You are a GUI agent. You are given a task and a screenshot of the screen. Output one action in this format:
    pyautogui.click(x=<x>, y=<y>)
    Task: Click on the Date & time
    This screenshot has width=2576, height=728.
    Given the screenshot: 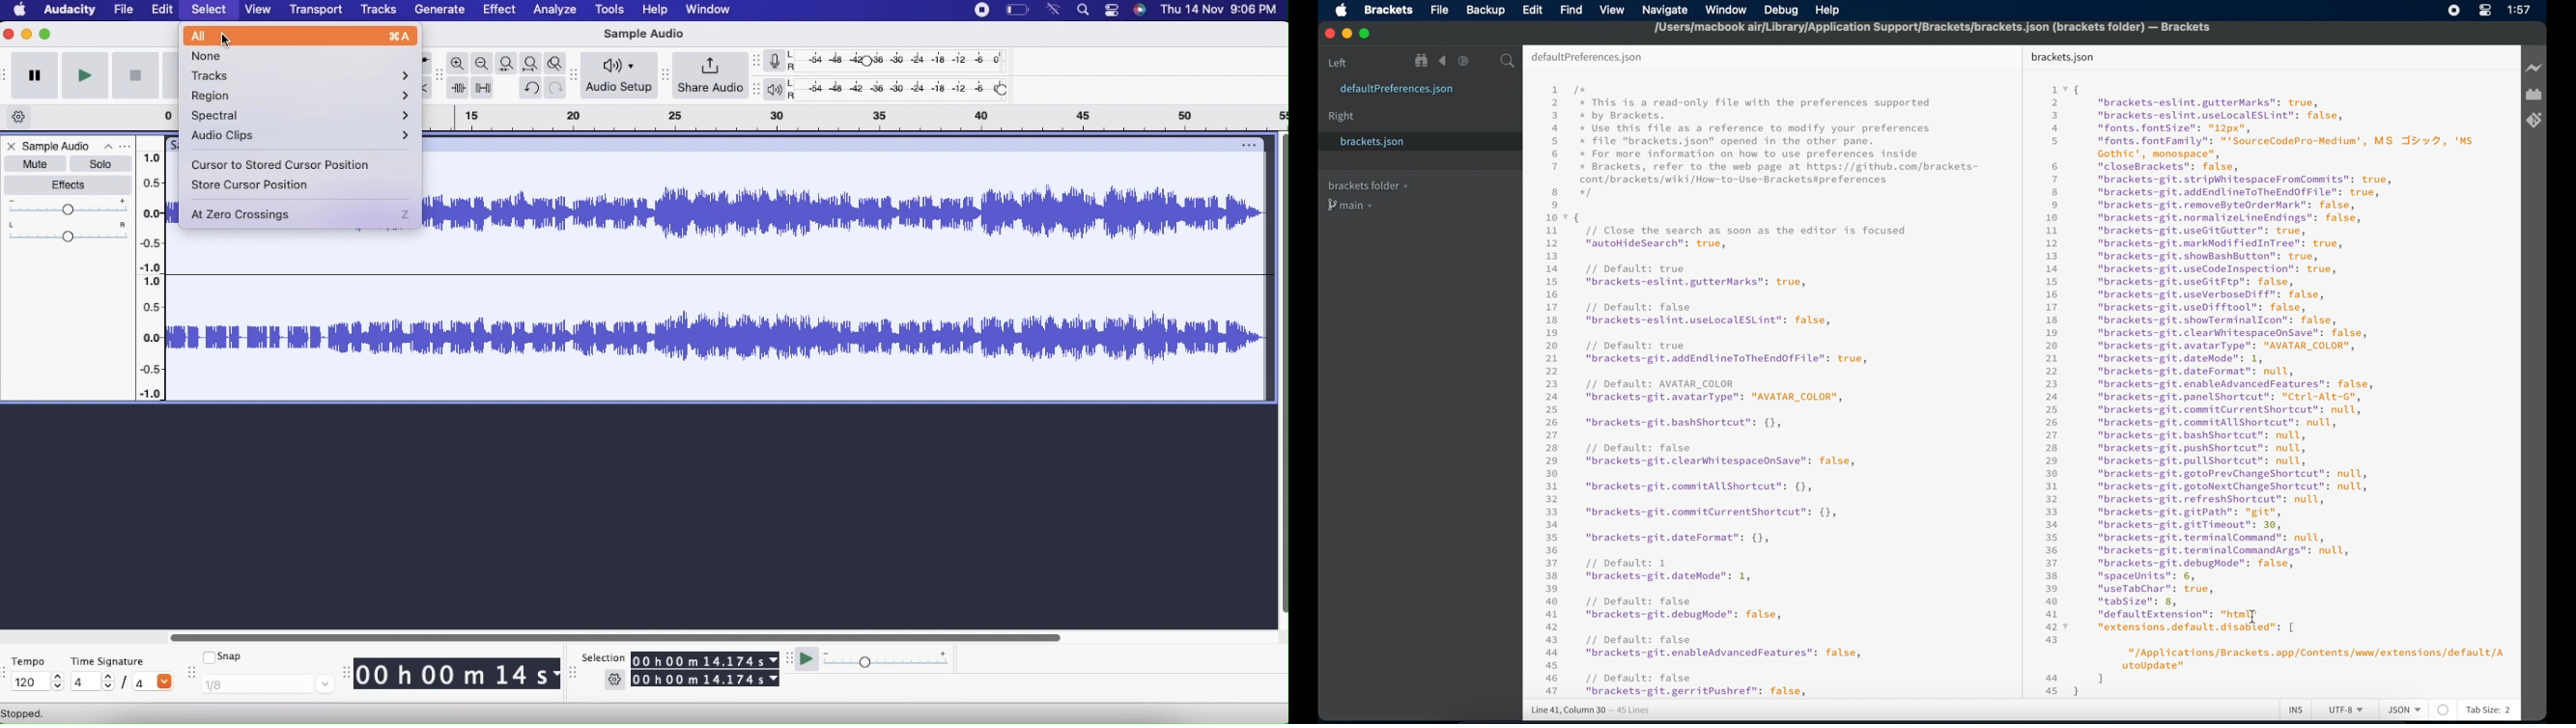 What is the action you would take?
    pyautogui.click(x=1219, y=10)
    